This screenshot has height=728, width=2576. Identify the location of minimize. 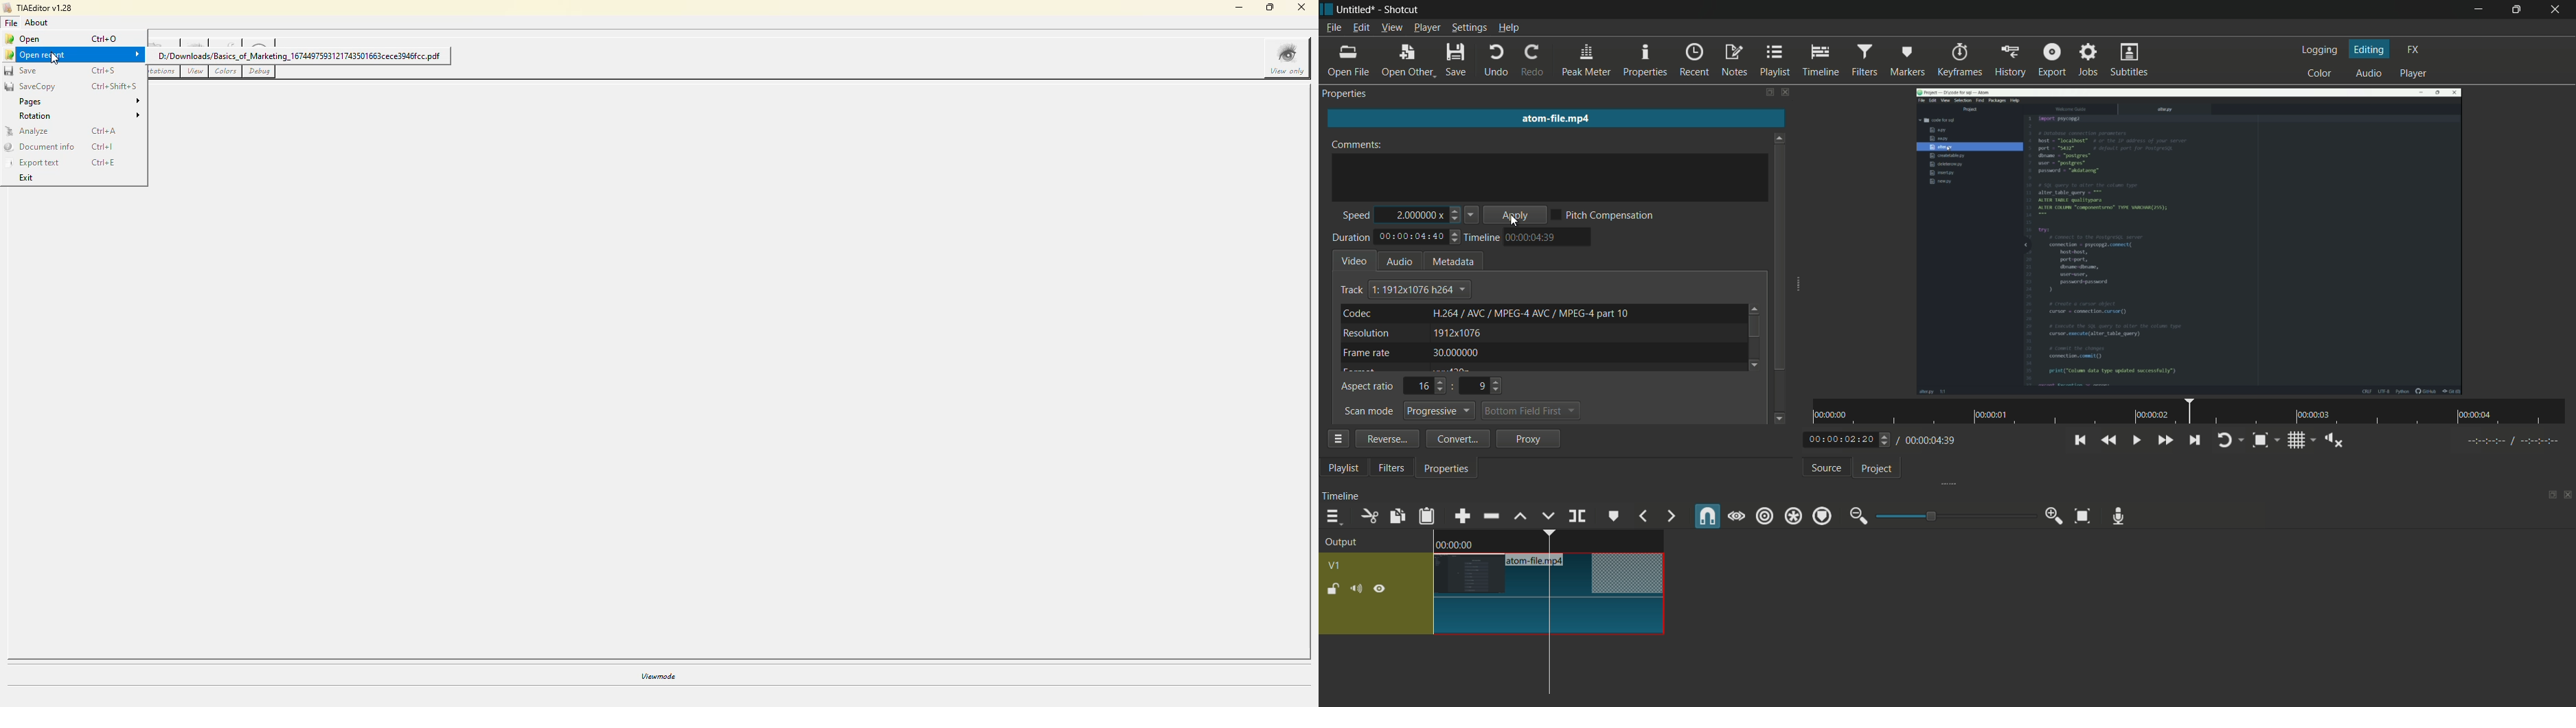
(1237, 8).